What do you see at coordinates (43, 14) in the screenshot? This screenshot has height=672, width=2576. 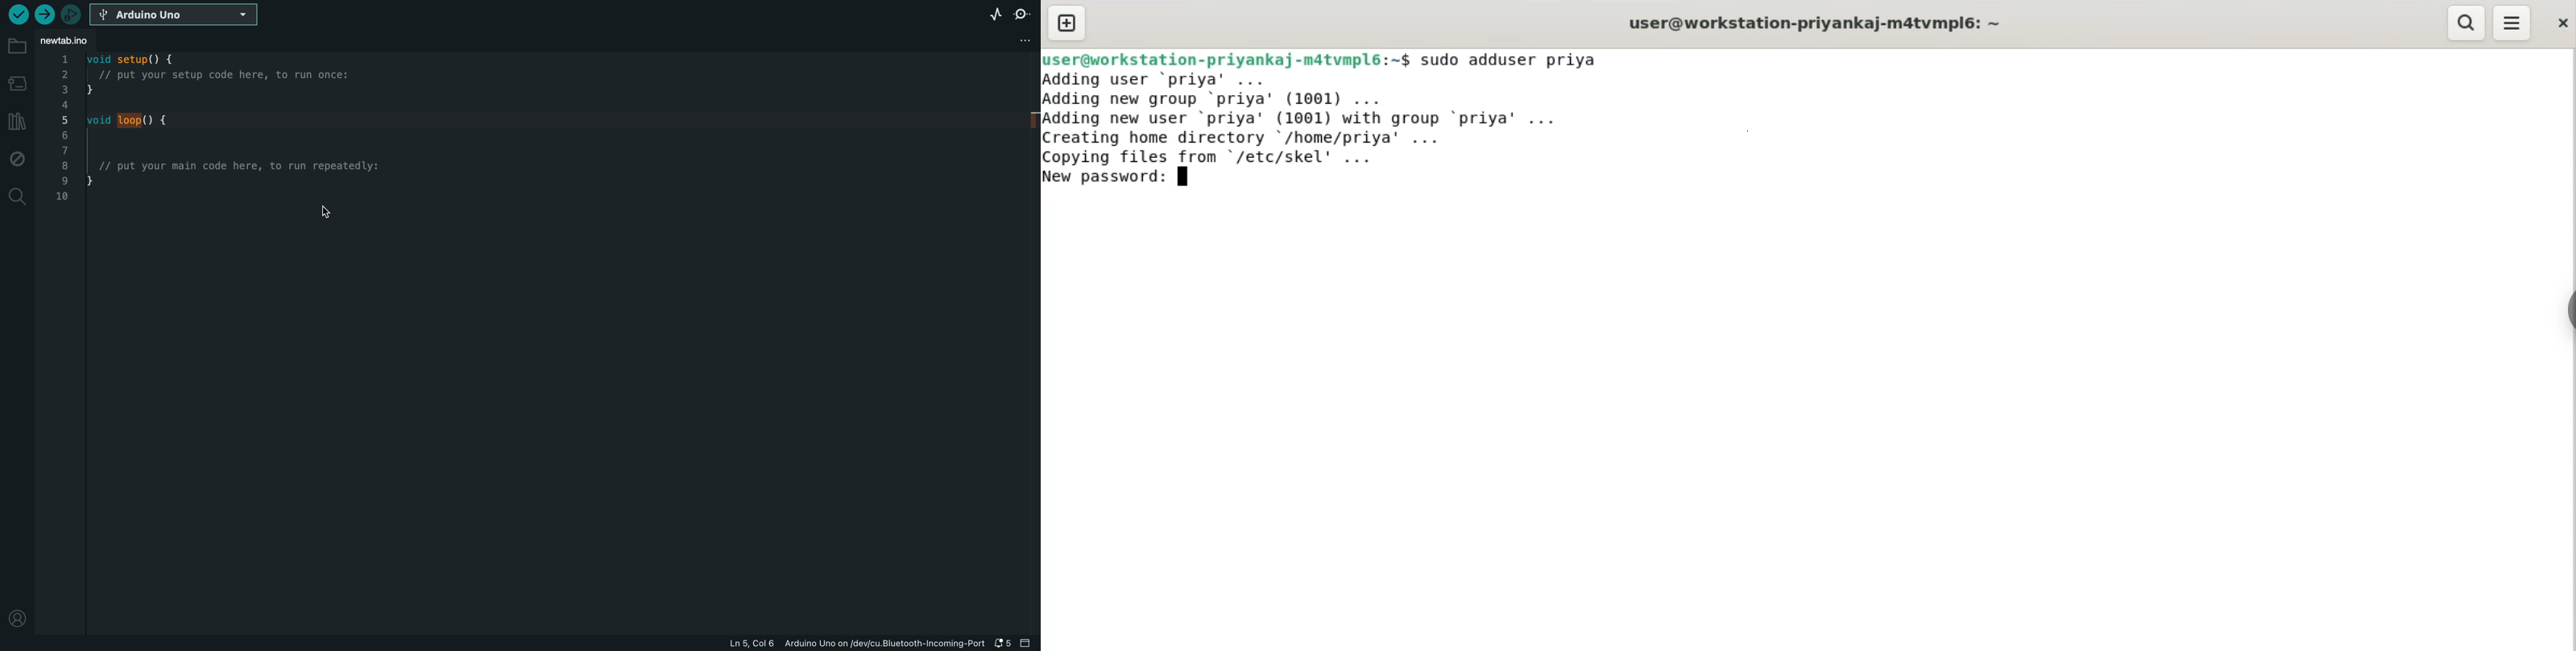 I see `upload` at bounding box center [43, 14].